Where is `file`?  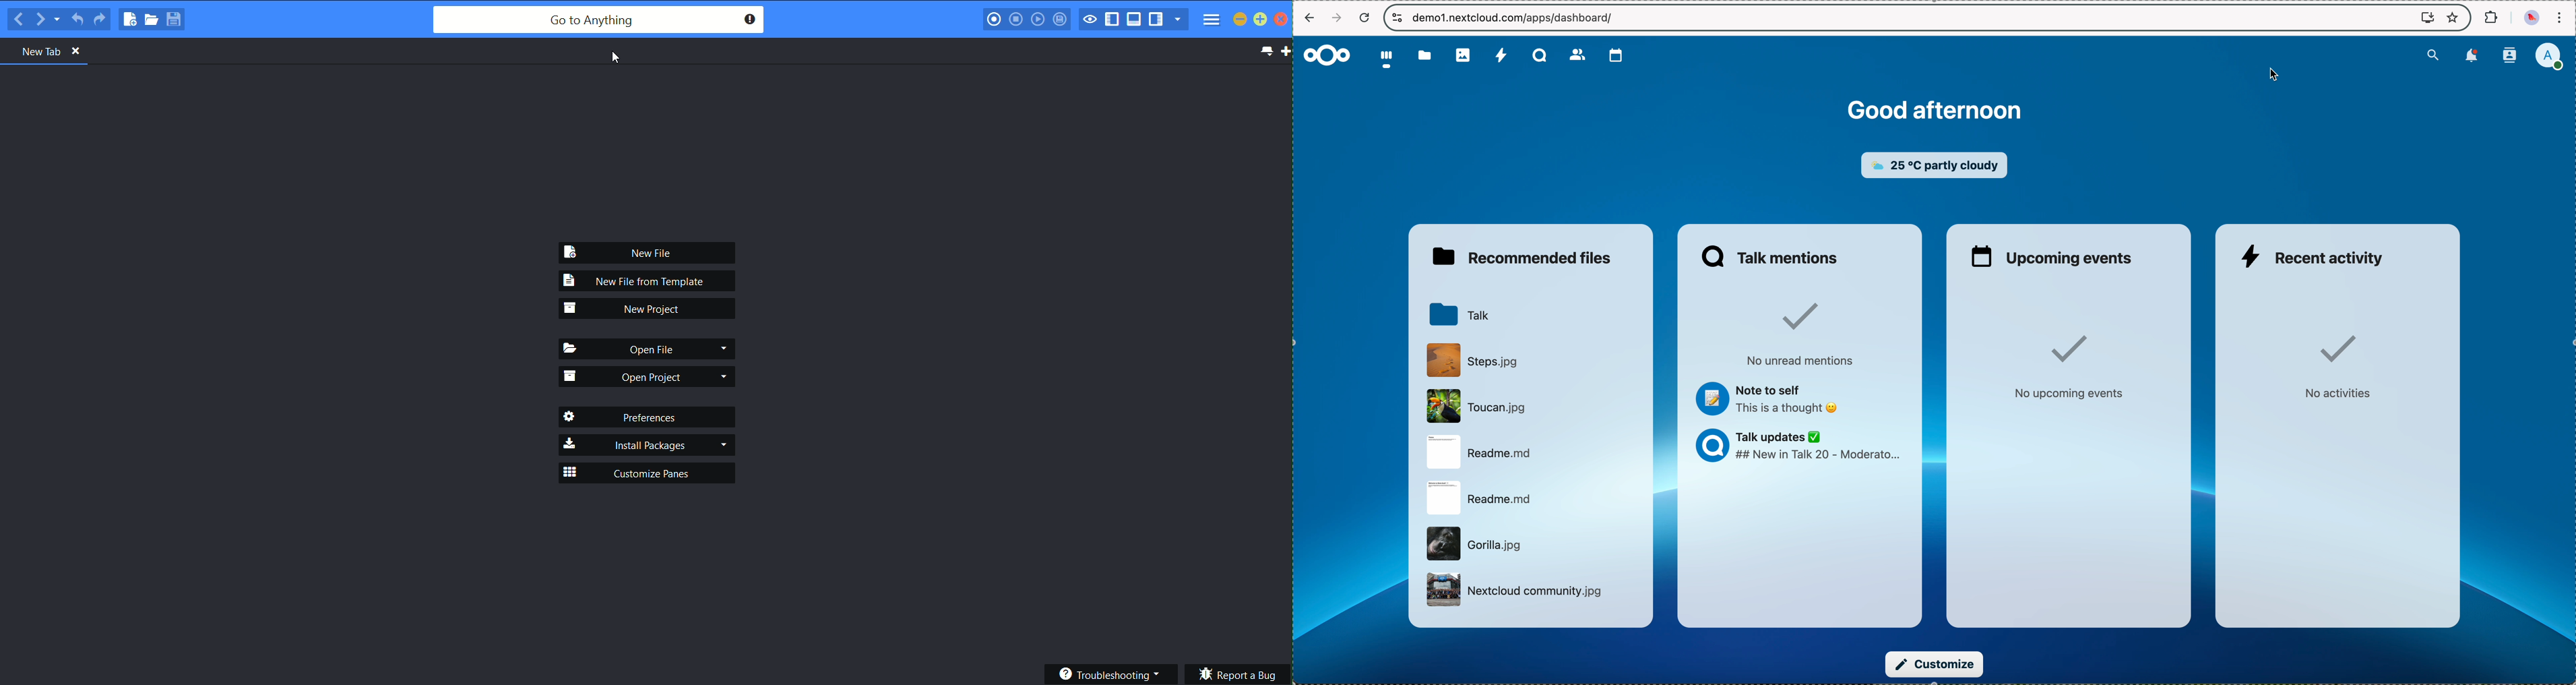
file is located at coordinates (1481, 452).